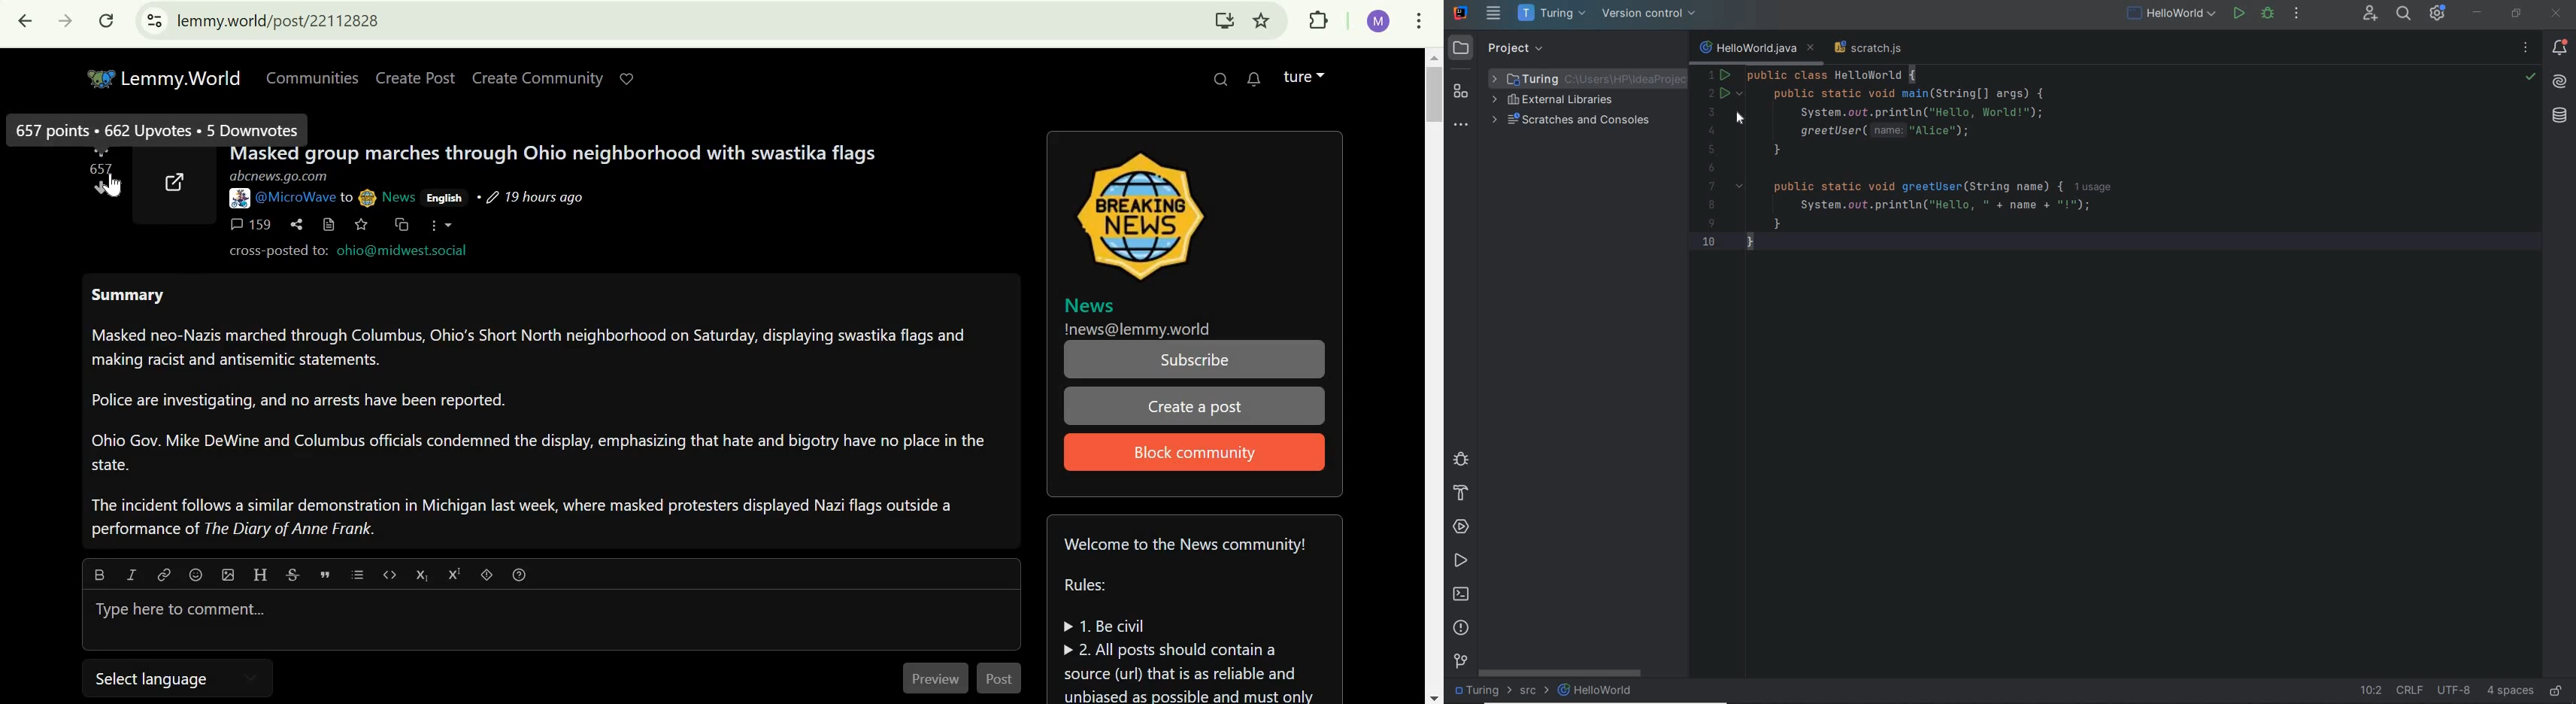 The width and height of the screenshot is (2576, 728). What do you see at coordinates (28, 22) in the screenshot?
I see `Click to go back, hold to see history` at bounding box center [28, 22].